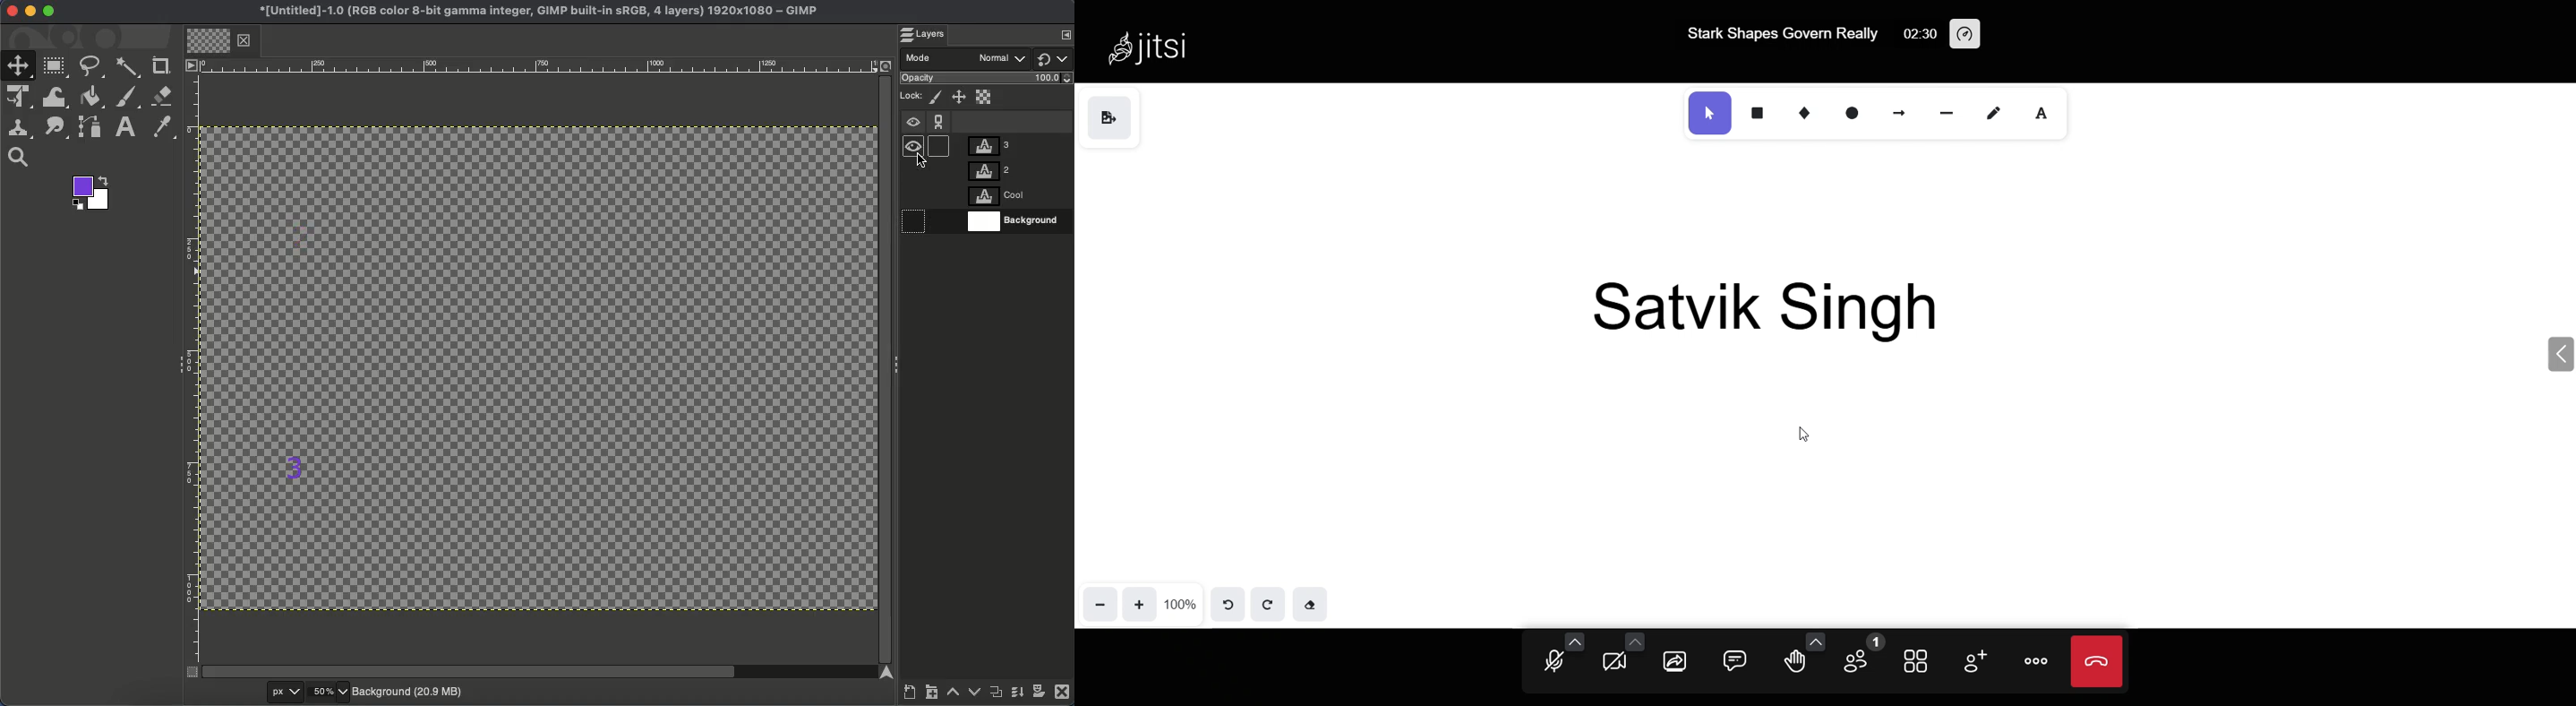 Image resolution: width=2576 pixels, height=728 pixels. What do you see at coordinates (960, 99) in the screenshot?
I see `Position and size` at bounding box center [960, 99].